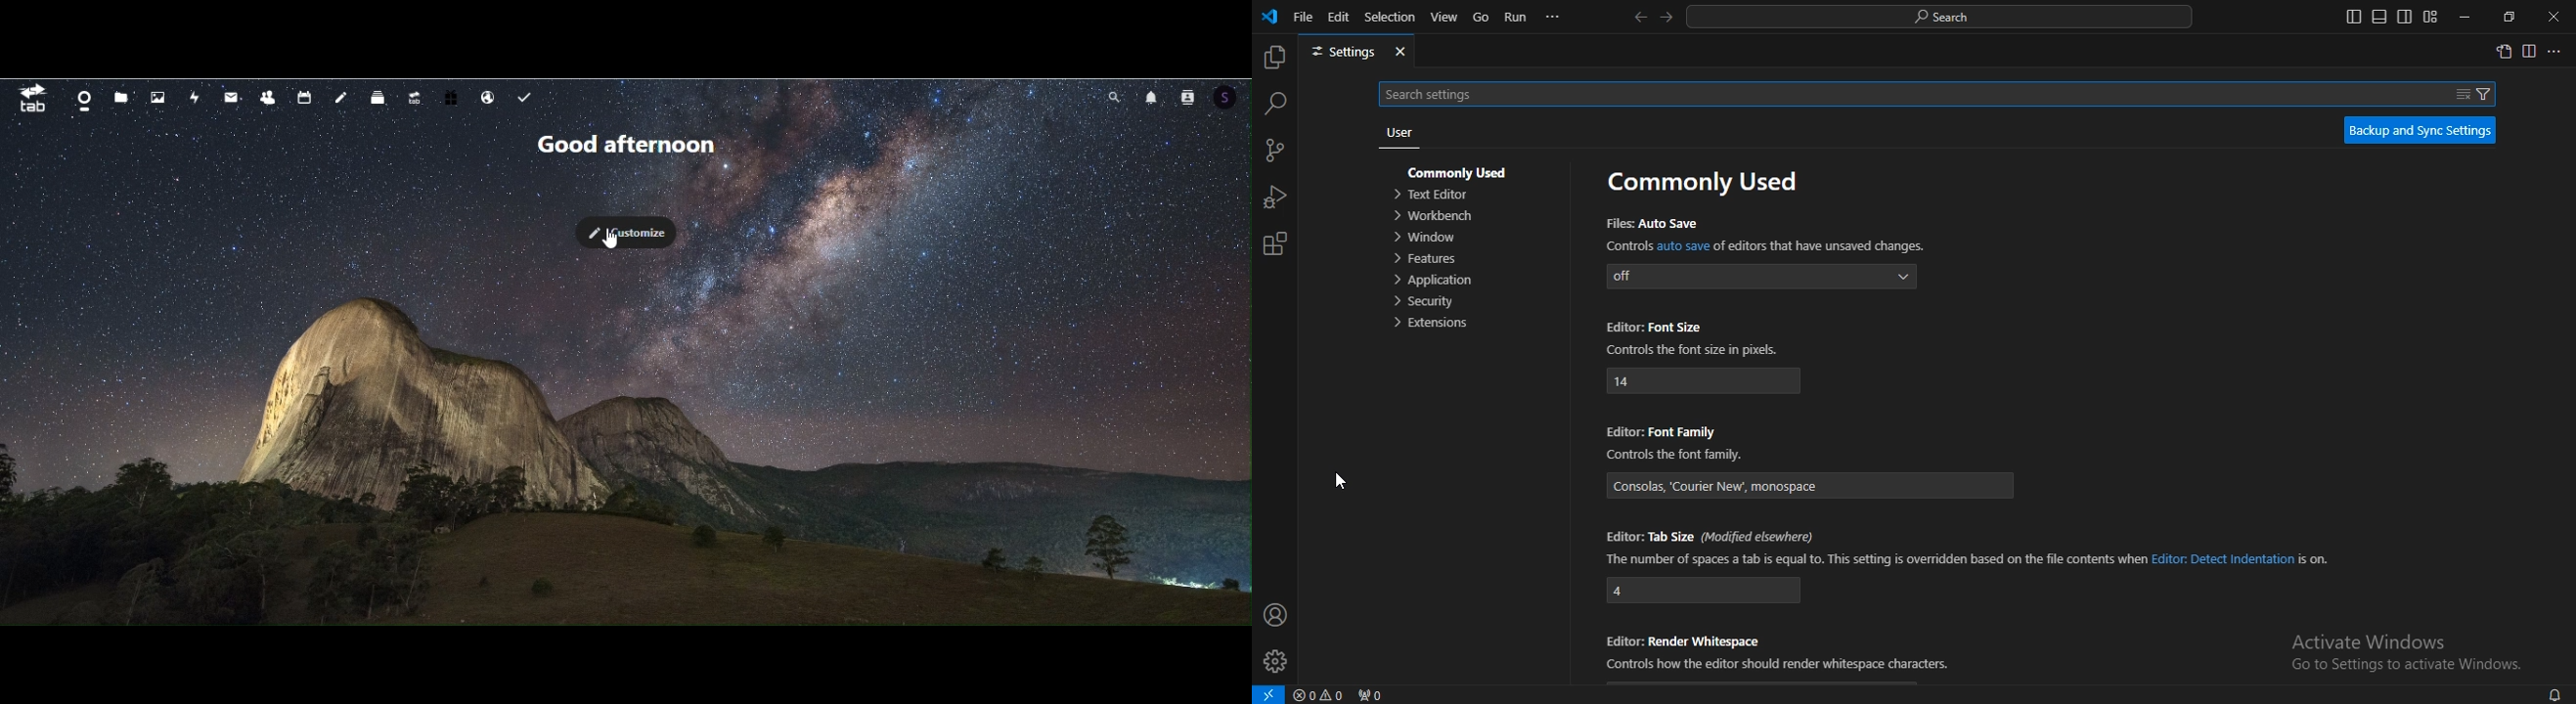 The height and width of the screenshot is (728, 2576). What do you see at coordinates (610, 242) in the screenshot?
I see `mouse pointer` at bounding box center [610, 242].